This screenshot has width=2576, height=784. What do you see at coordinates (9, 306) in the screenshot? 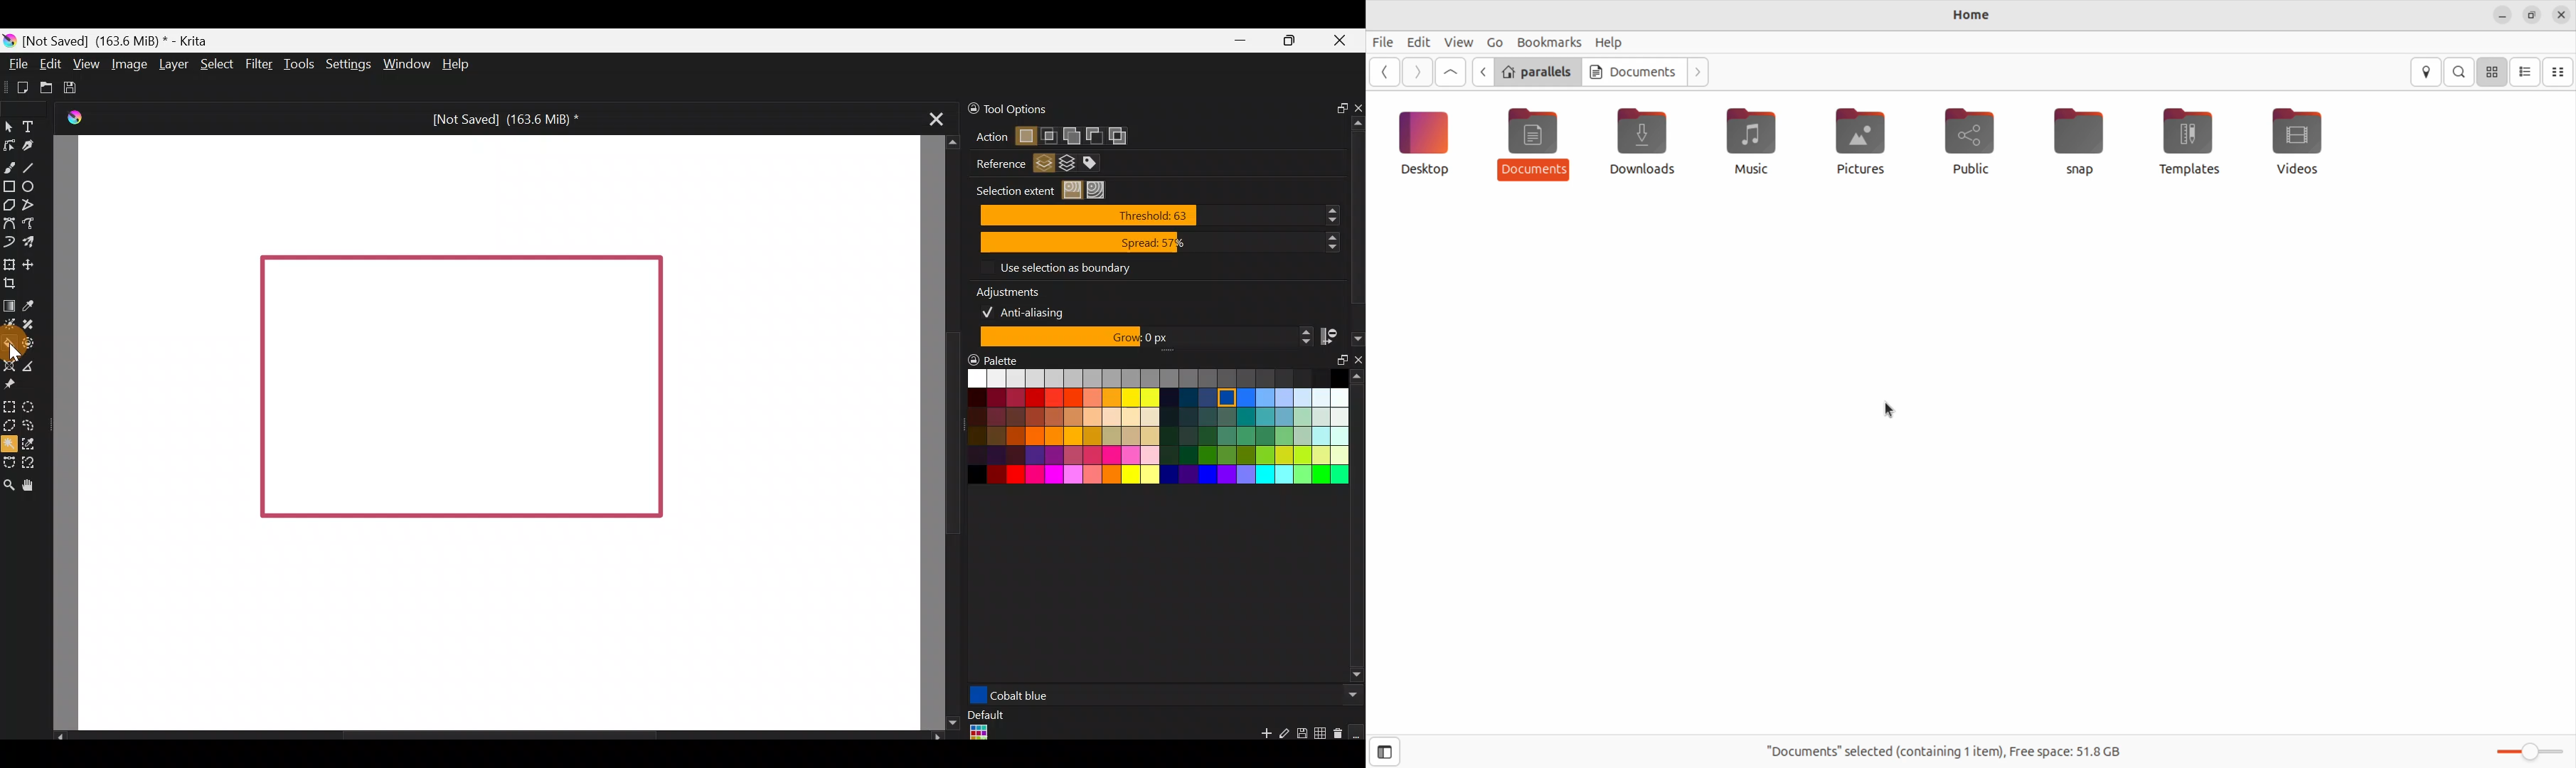
I see `Draw a gradient` at bounding box center [9, 306].